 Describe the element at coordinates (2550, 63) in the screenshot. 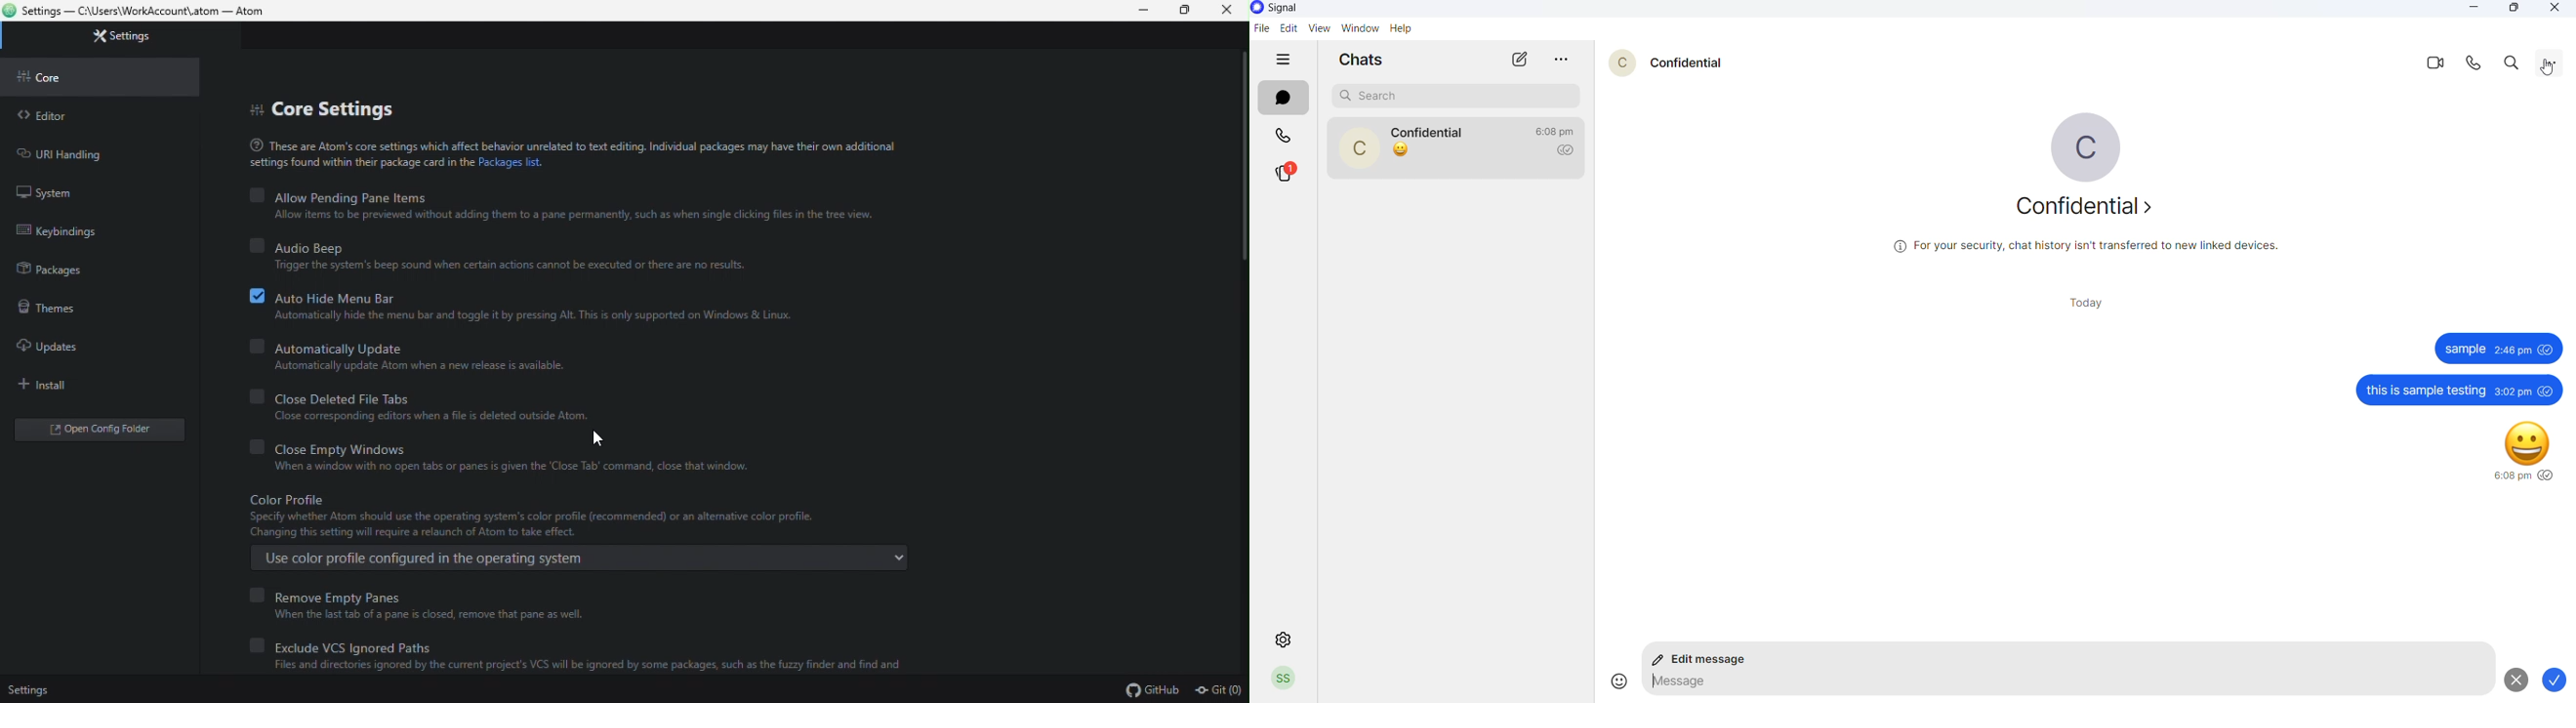

I see `more options` at that location.